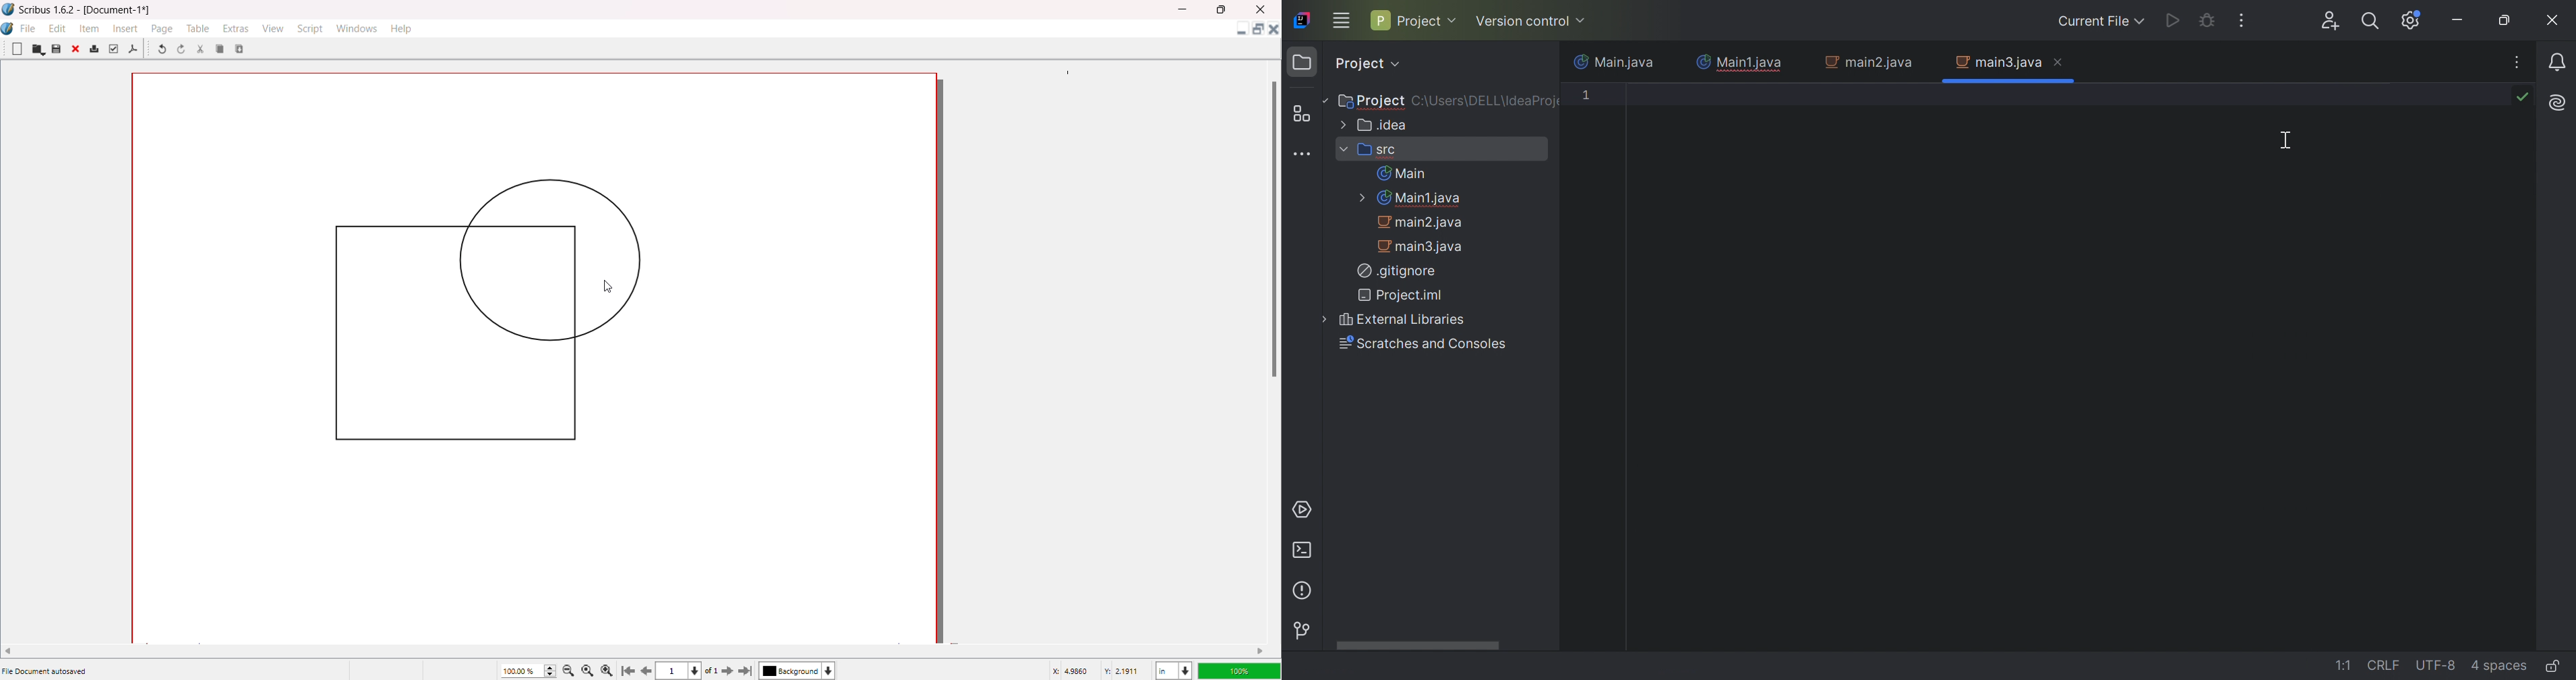 Image resolution: width=2576 pixels, height=700 pixels. I want to click on Table, so click(197, 28).